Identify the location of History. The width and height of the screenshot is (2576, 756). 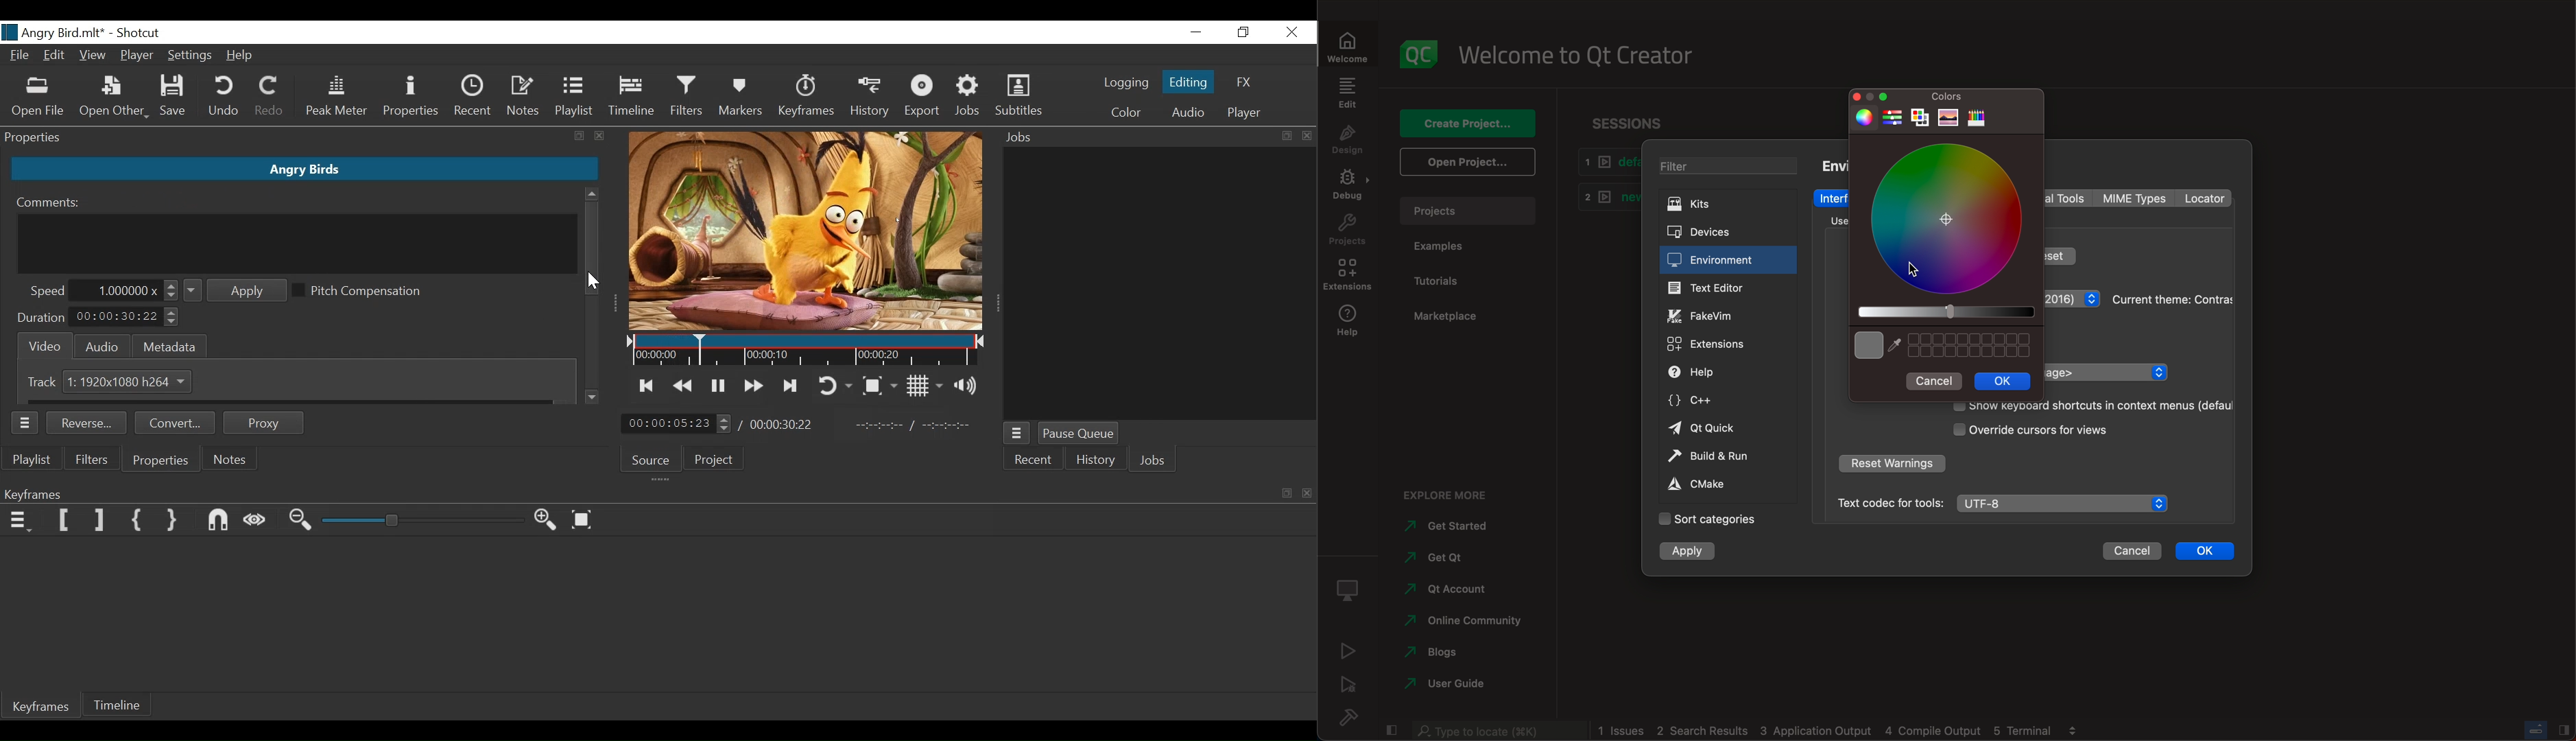
(869, 98).